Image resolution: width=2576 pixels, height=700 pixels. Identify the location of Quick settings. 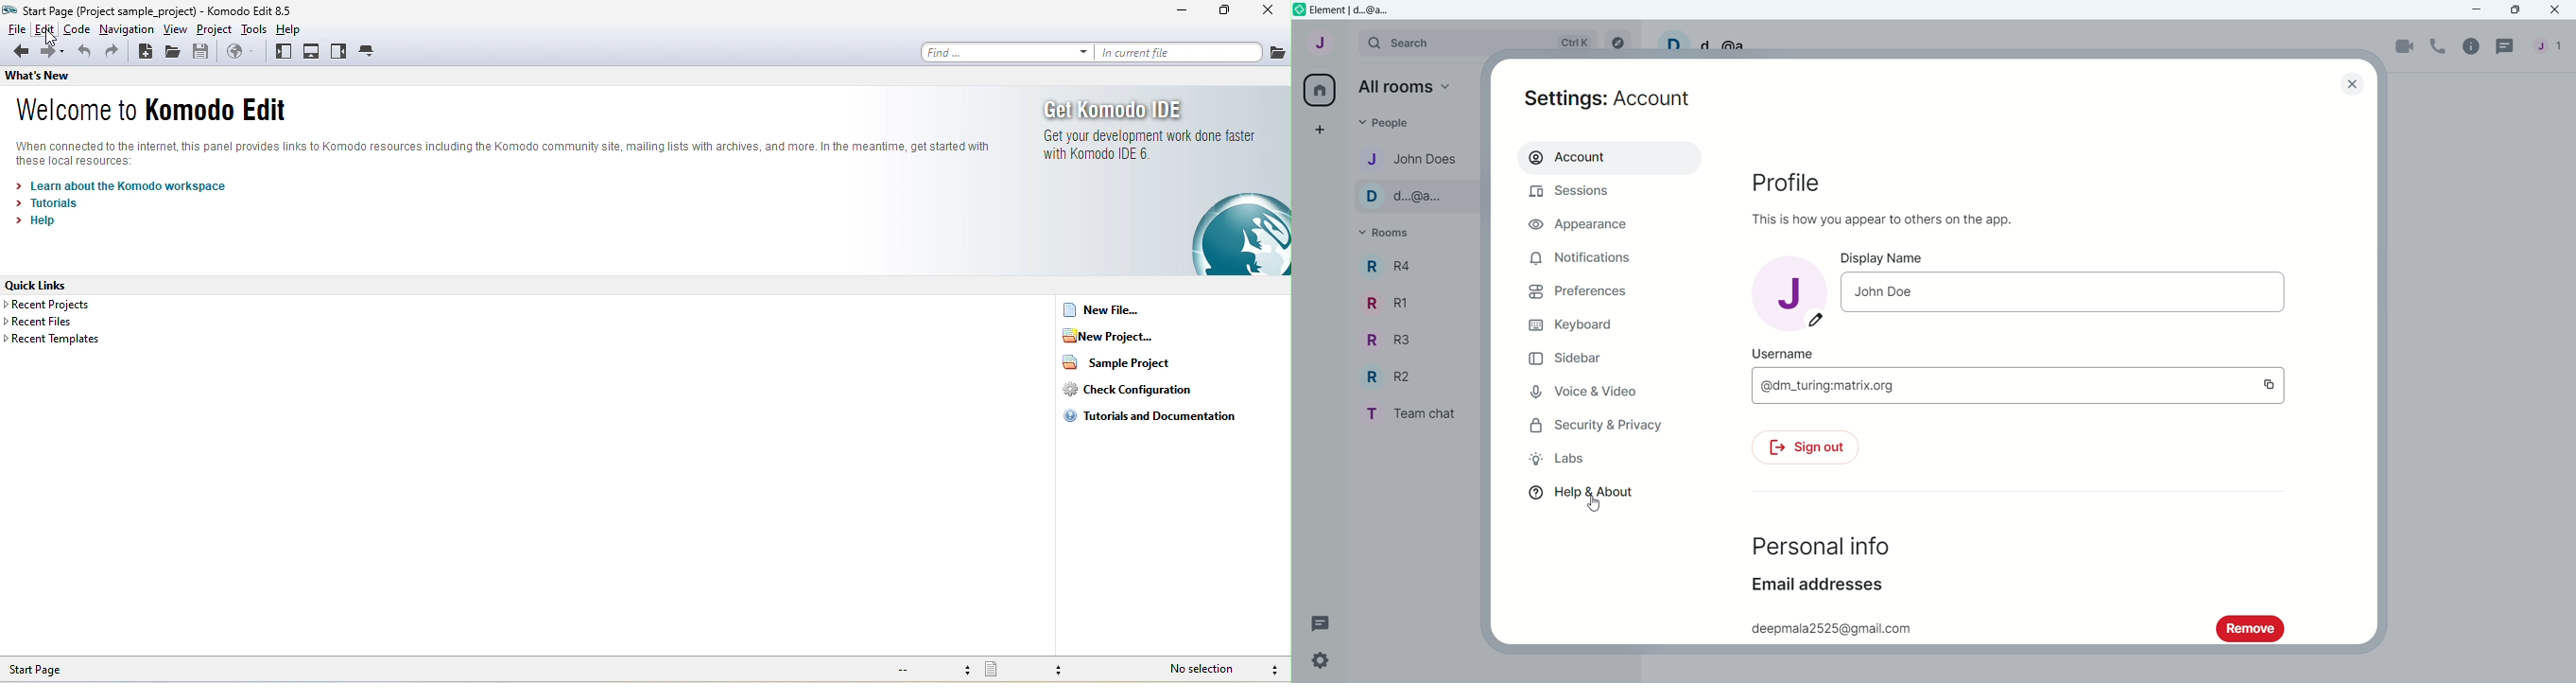
(1328, 660).